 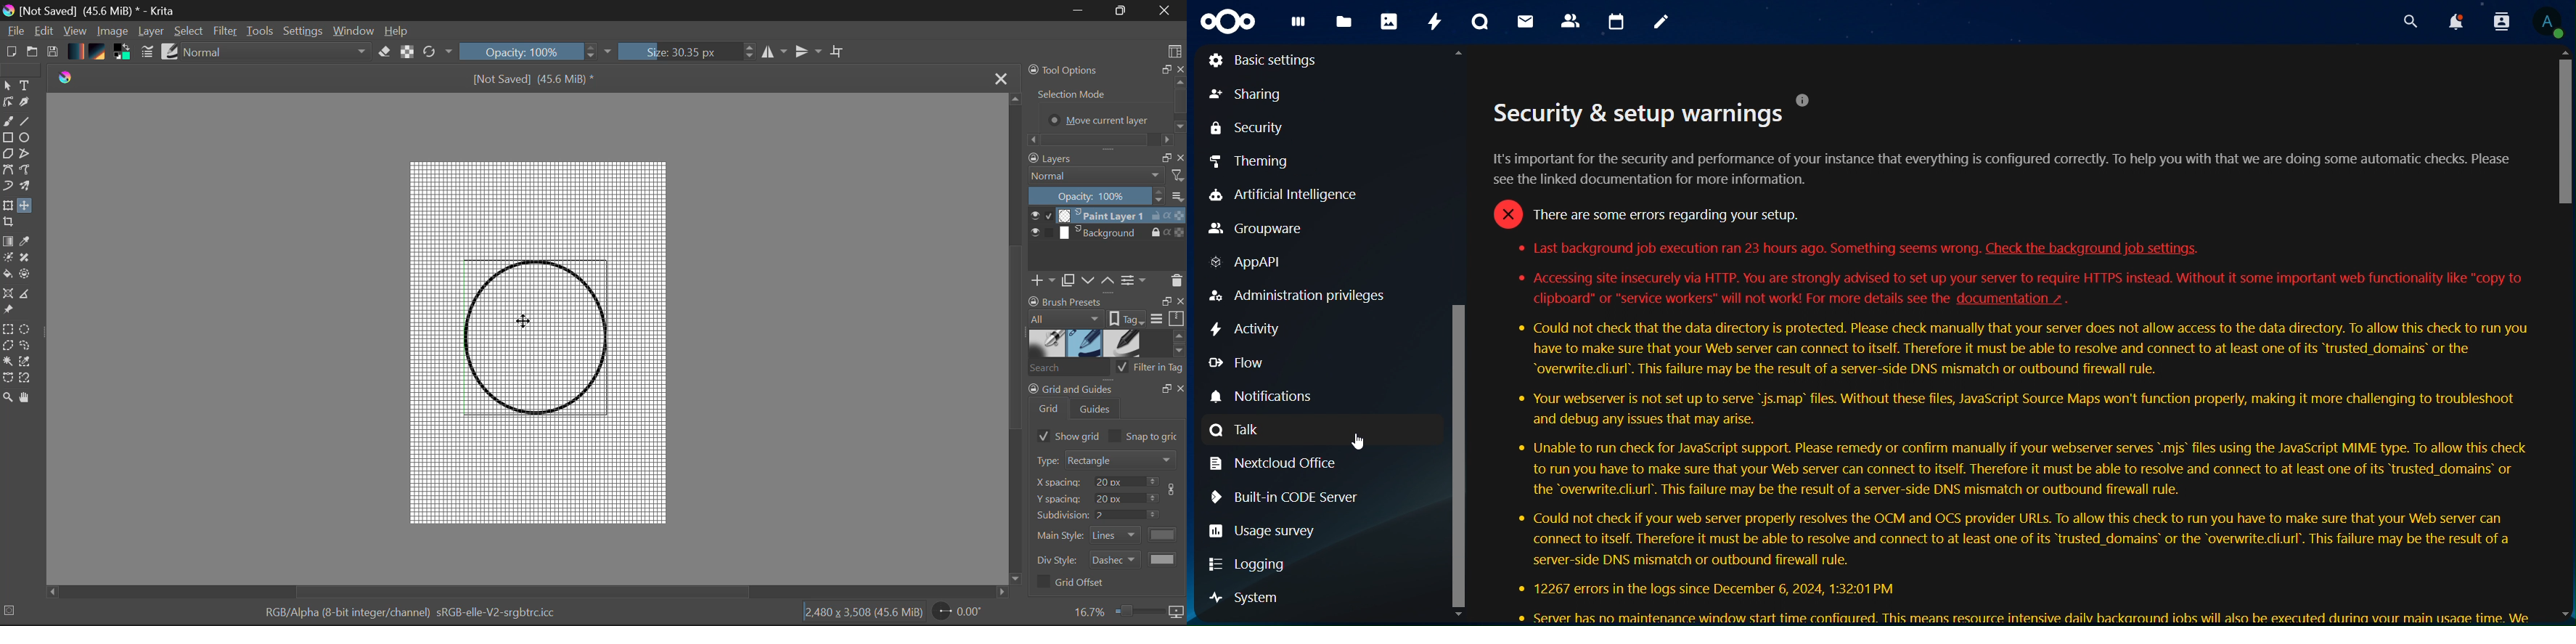 What do you see at coordinates (1266, 62) in the screenshot?
I see `basic settings` at bounding box center [1266, 62].